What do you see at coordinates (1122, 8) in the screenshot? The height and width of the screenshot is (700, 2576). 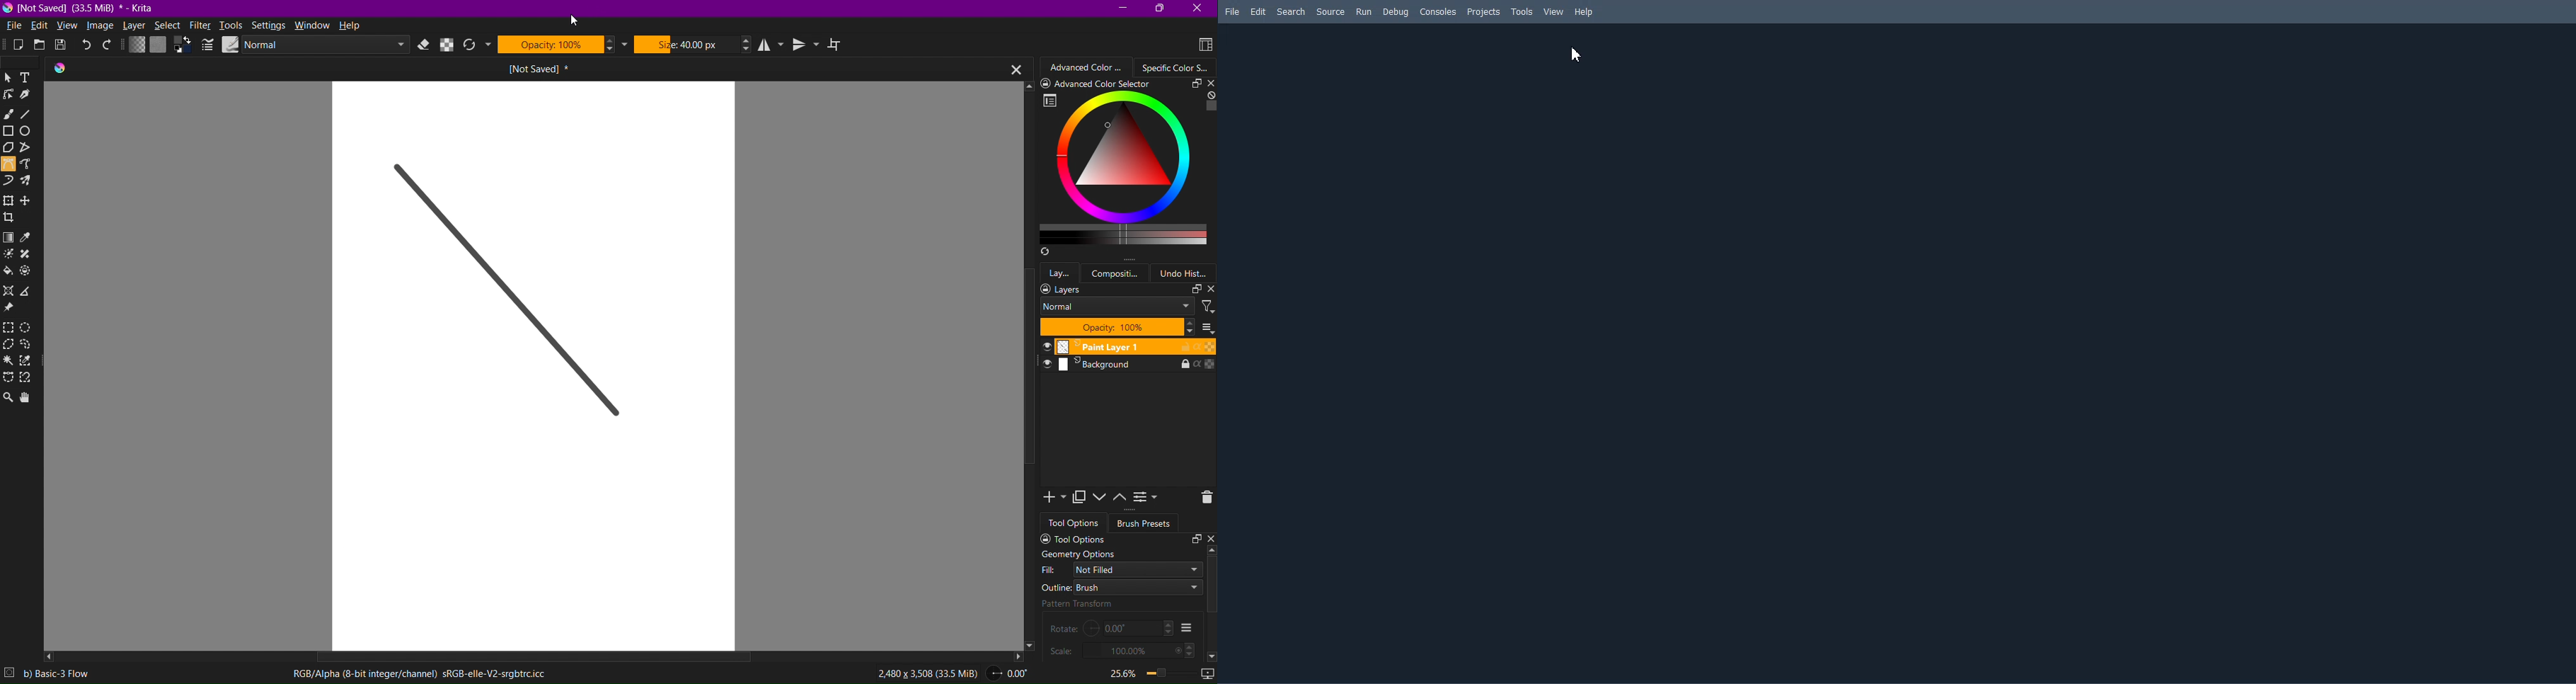 I see `Minimize` at bounding box center [1122, 8].